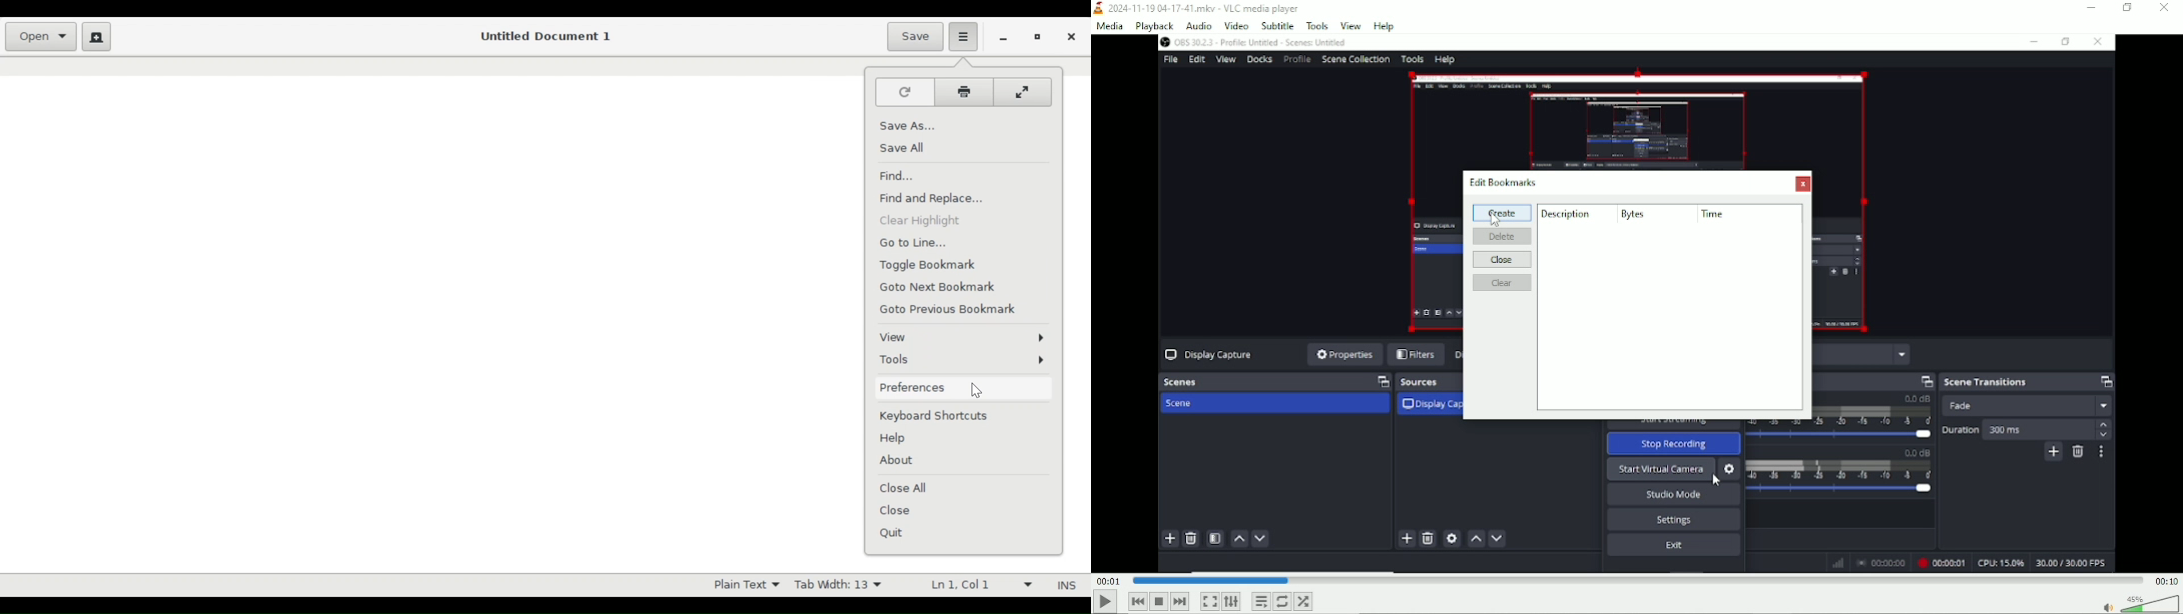  Describe the element at coordinates (40, 36) in the screenshot. I see `Open` at that location.